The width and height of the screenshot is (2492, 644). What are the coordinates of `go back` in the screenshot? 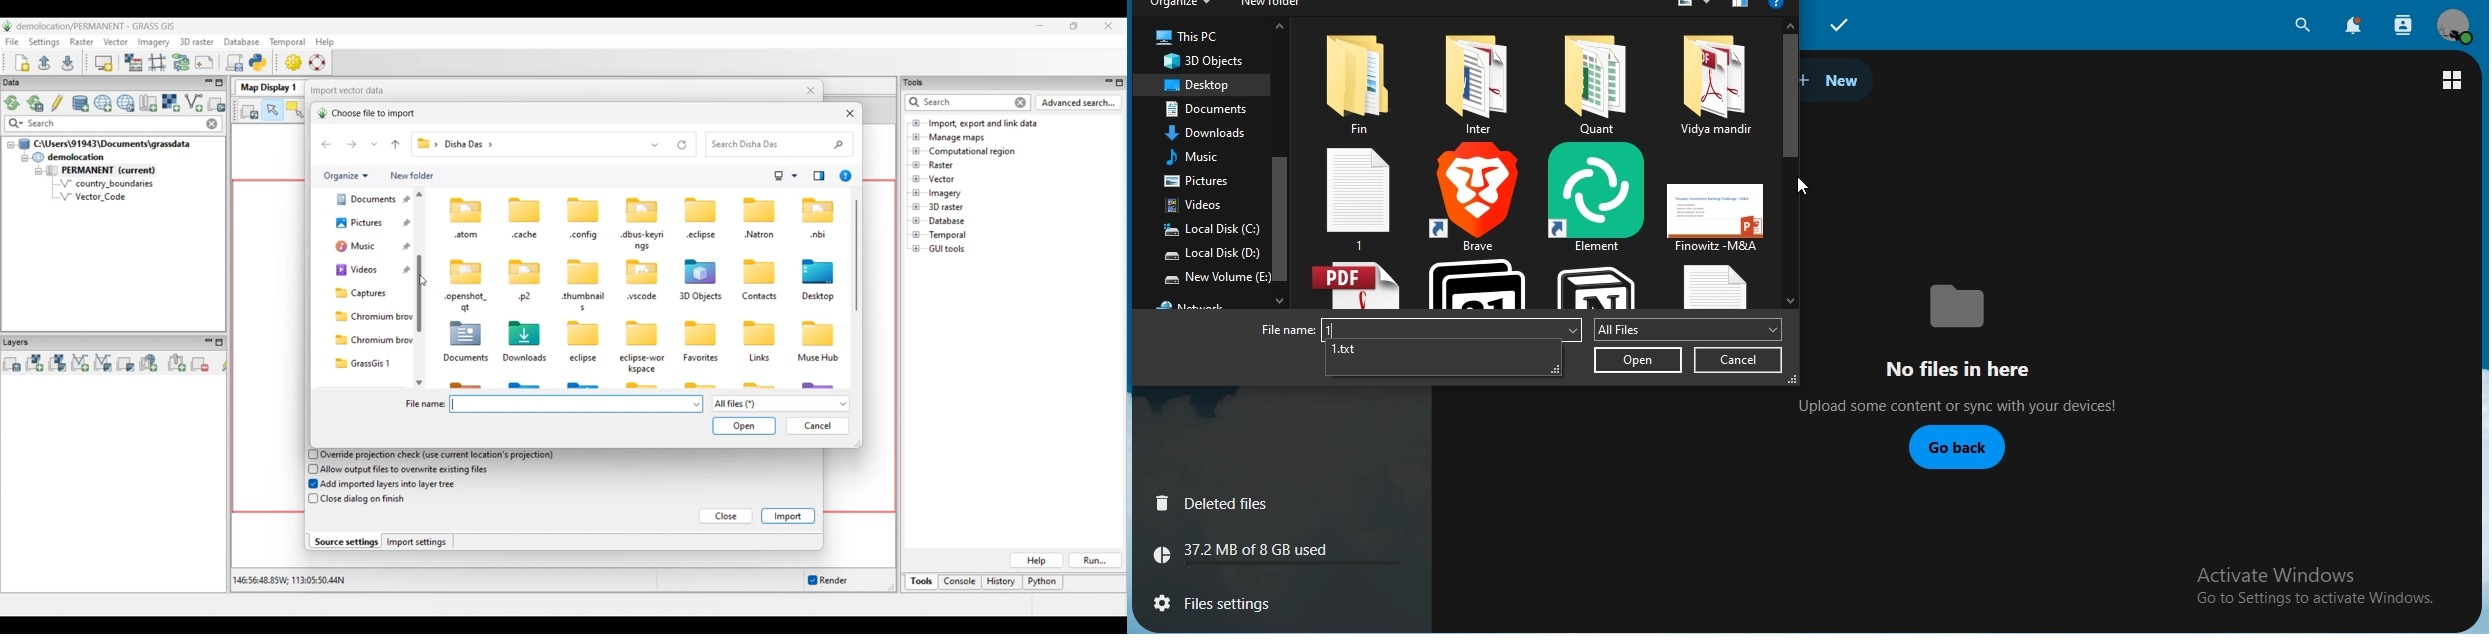 It's located at (1955, 448).